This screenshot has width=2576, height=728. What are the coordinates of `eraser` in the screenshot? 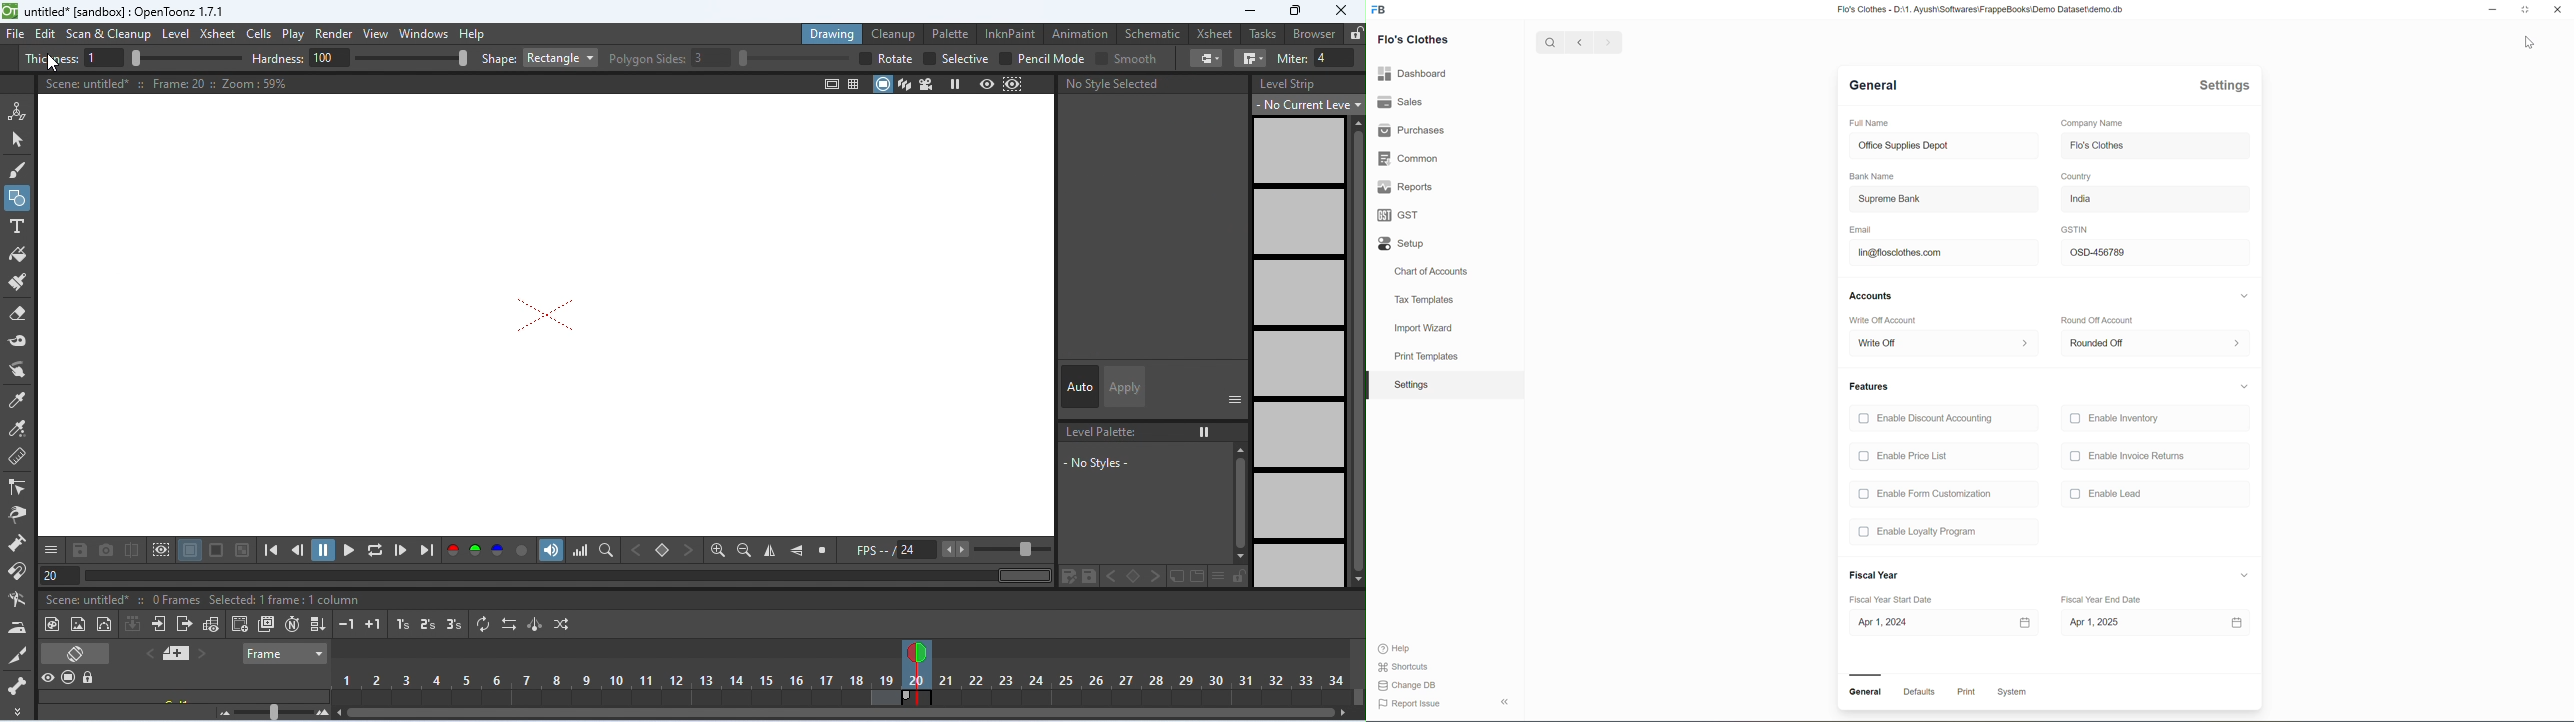 It's located at (20, 311).